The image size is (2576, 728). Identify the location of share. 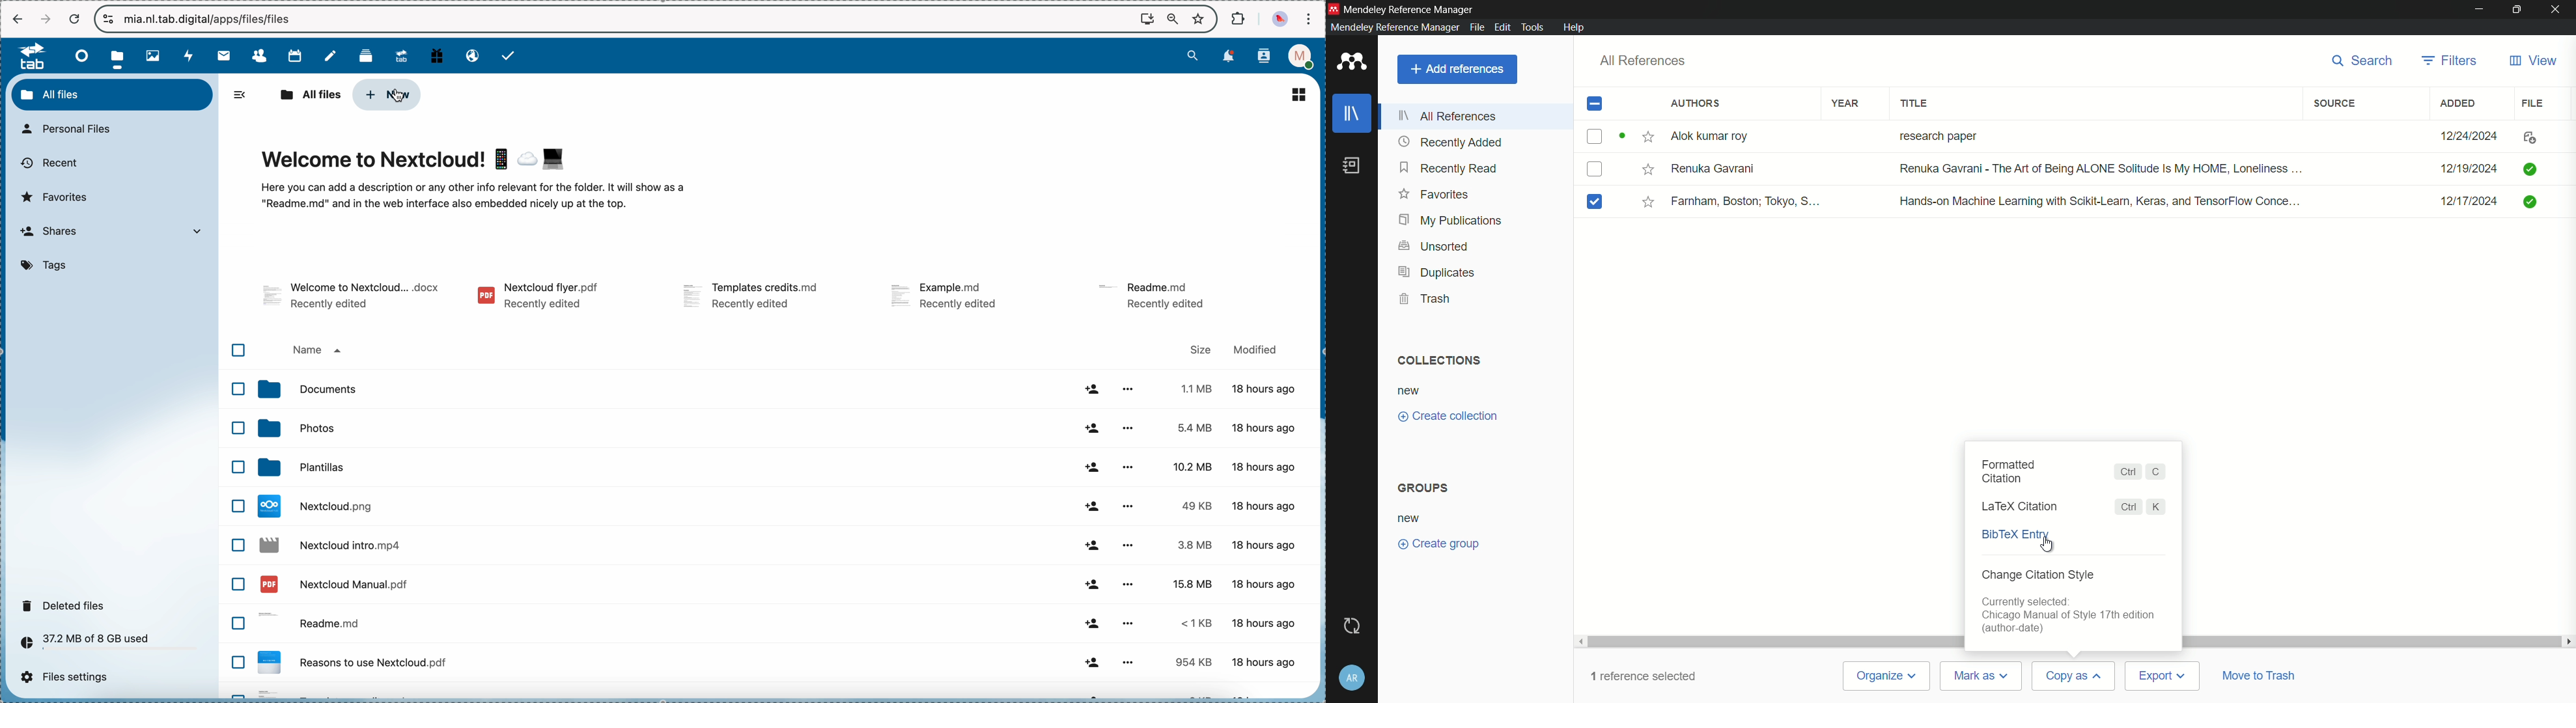
(1094, 467).